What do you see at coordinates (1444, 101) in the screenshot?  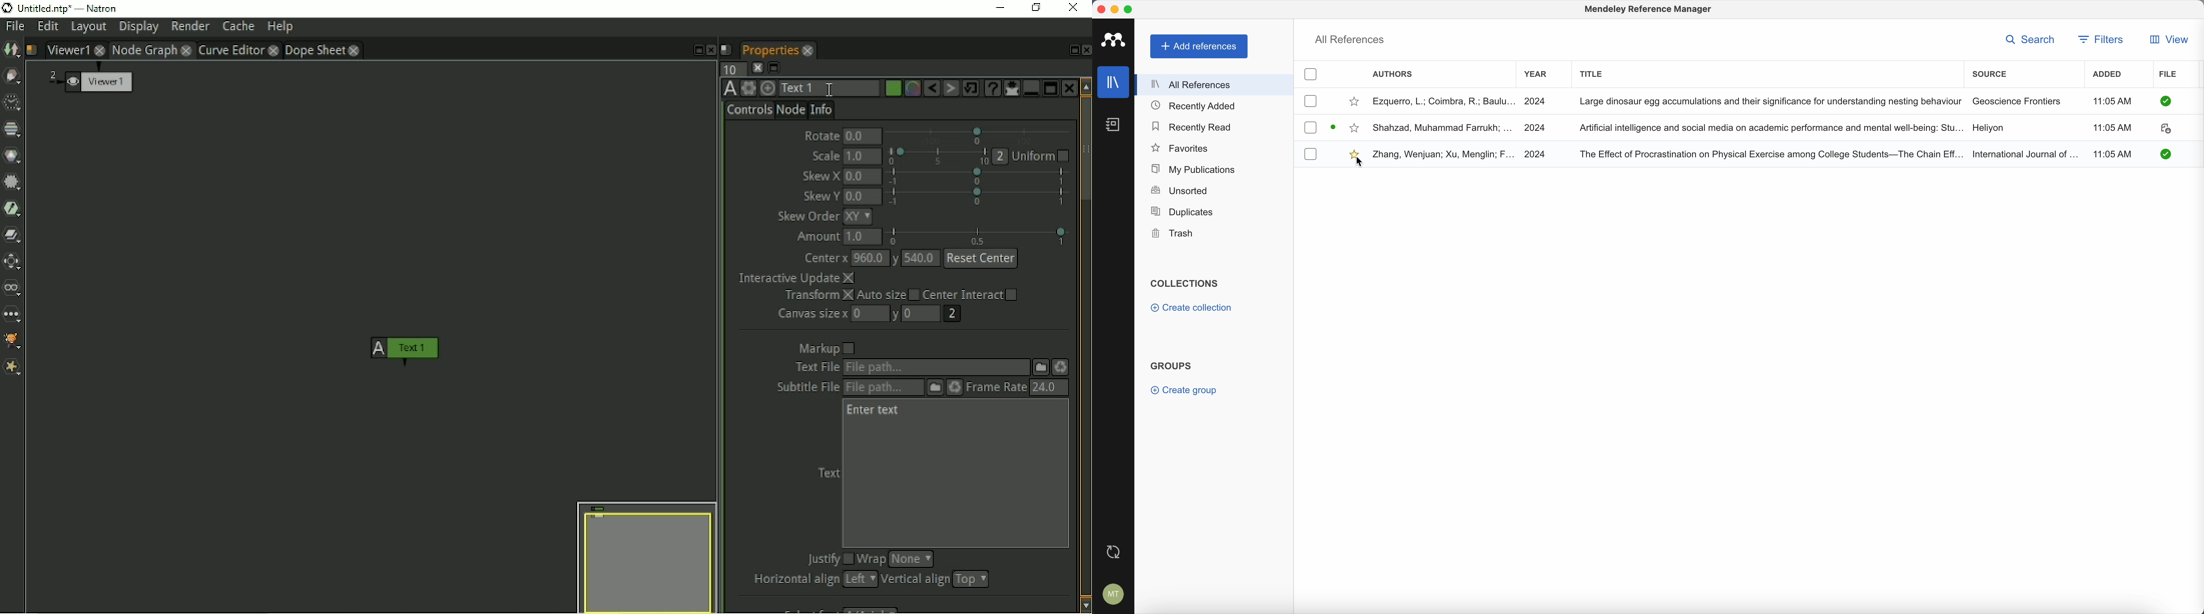 I see `Ezquerro, L; Coimbra, R; Baulu` at bounding box center [1444, 101].